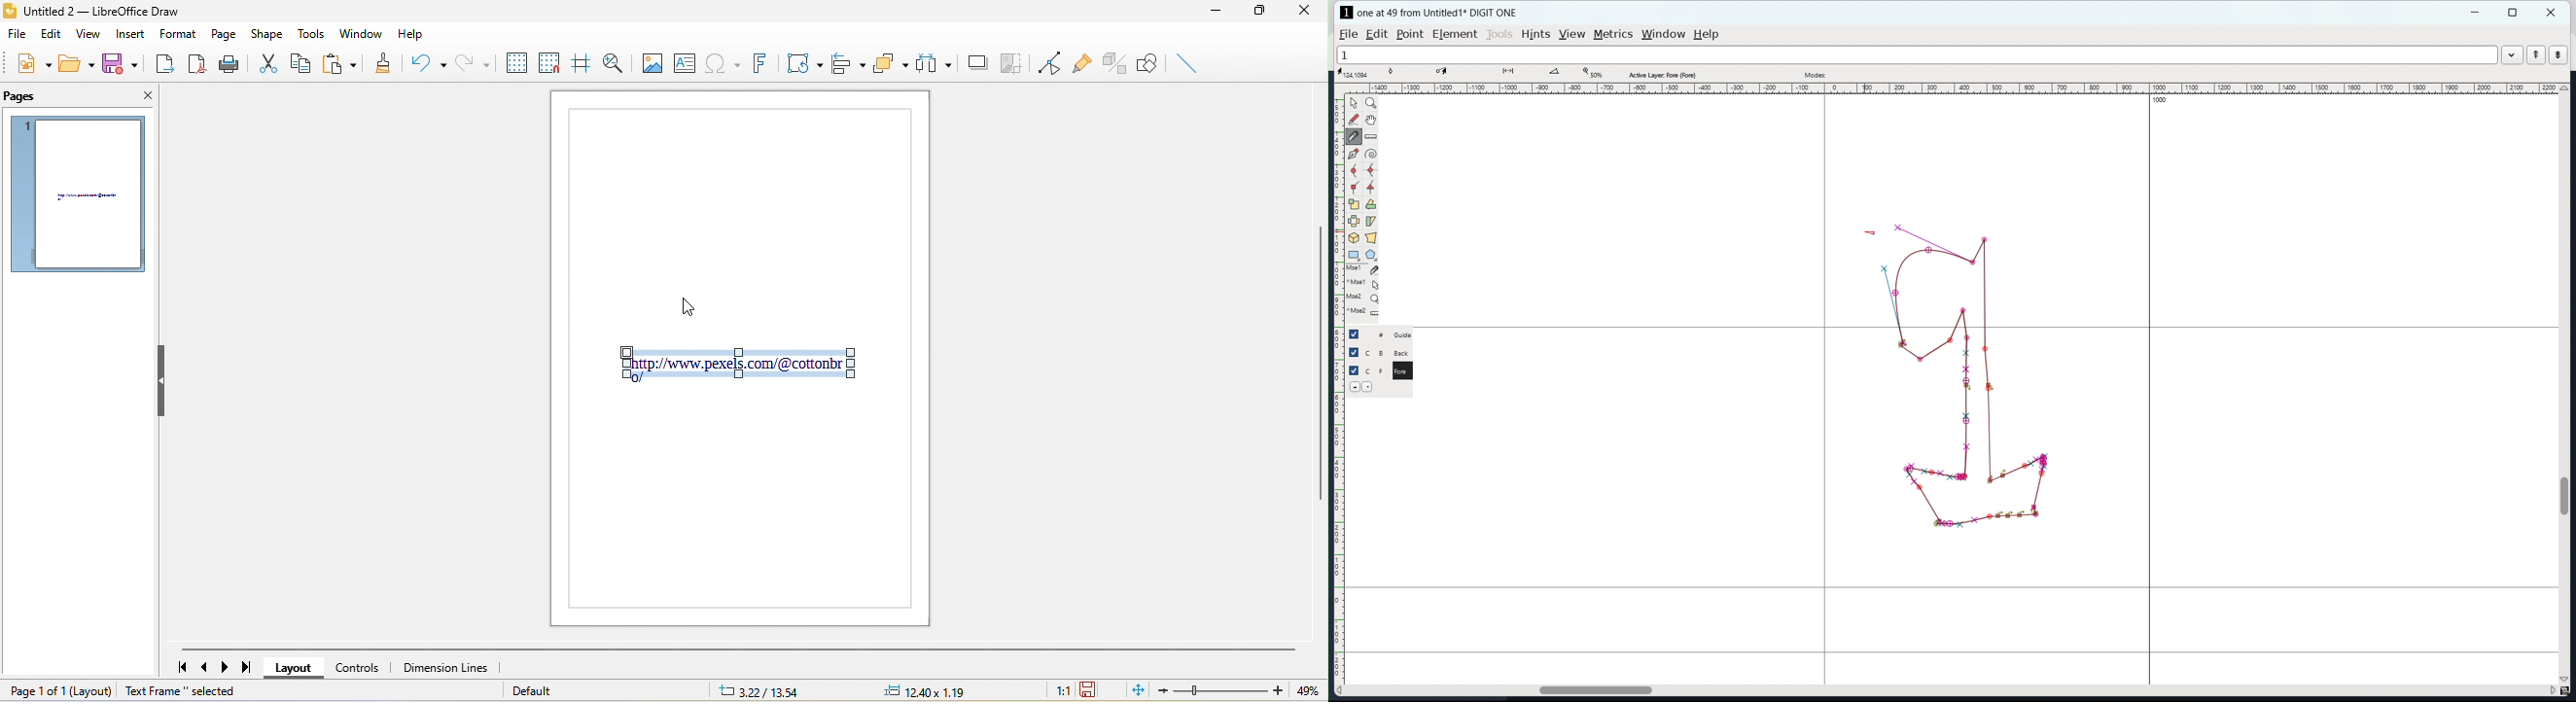 Image resolution: width=2576 pixels, height=728 pixels. I want to click on format, so click(180, 34).